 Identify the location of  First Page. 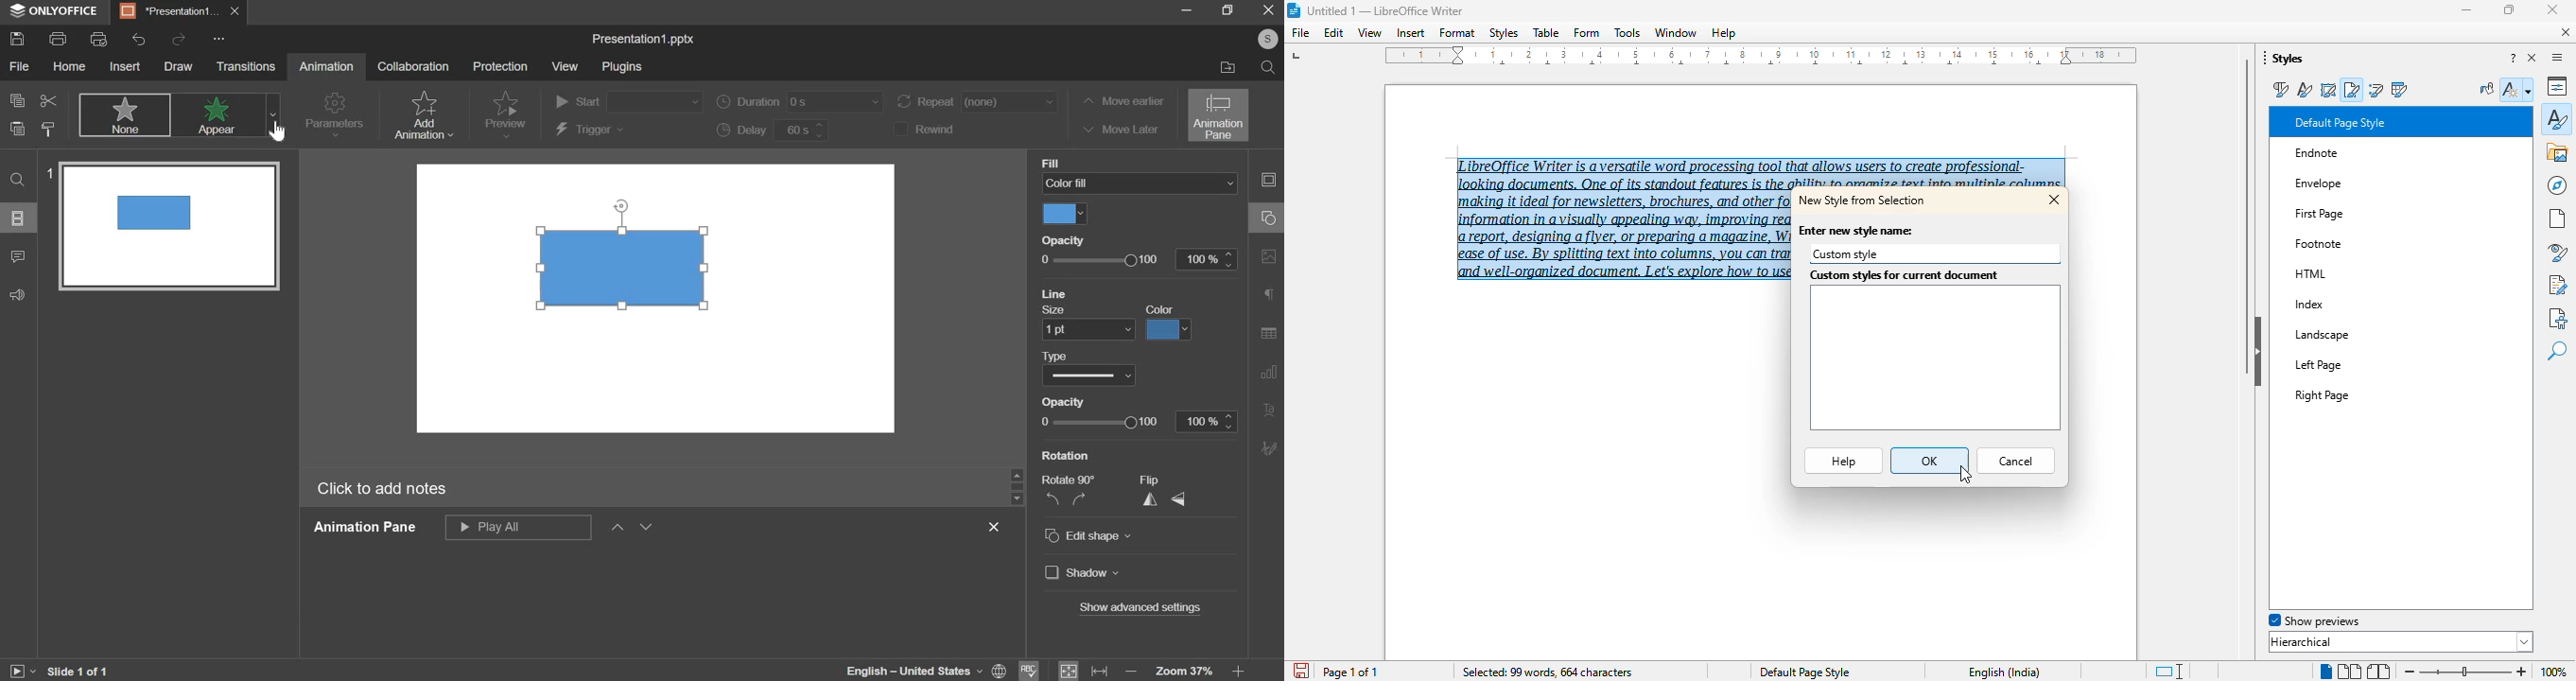
(2341, 209).